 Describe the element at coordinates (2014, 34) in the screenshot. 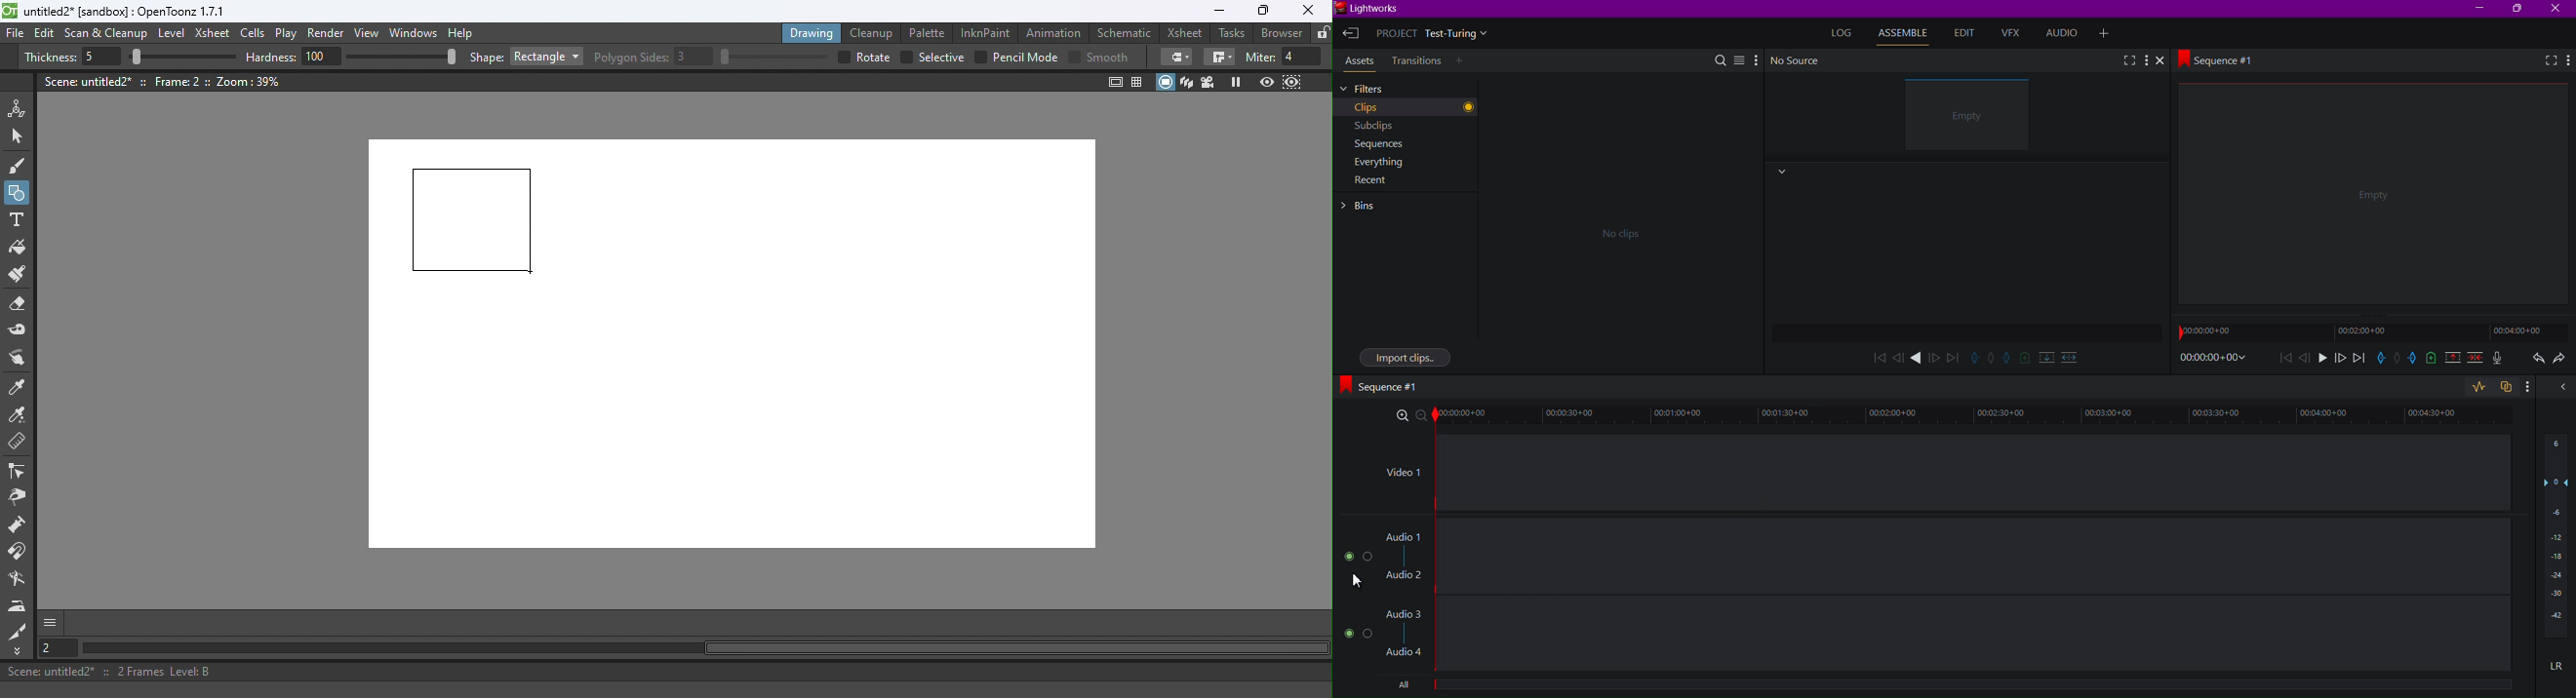

I see `VFX` at that location.